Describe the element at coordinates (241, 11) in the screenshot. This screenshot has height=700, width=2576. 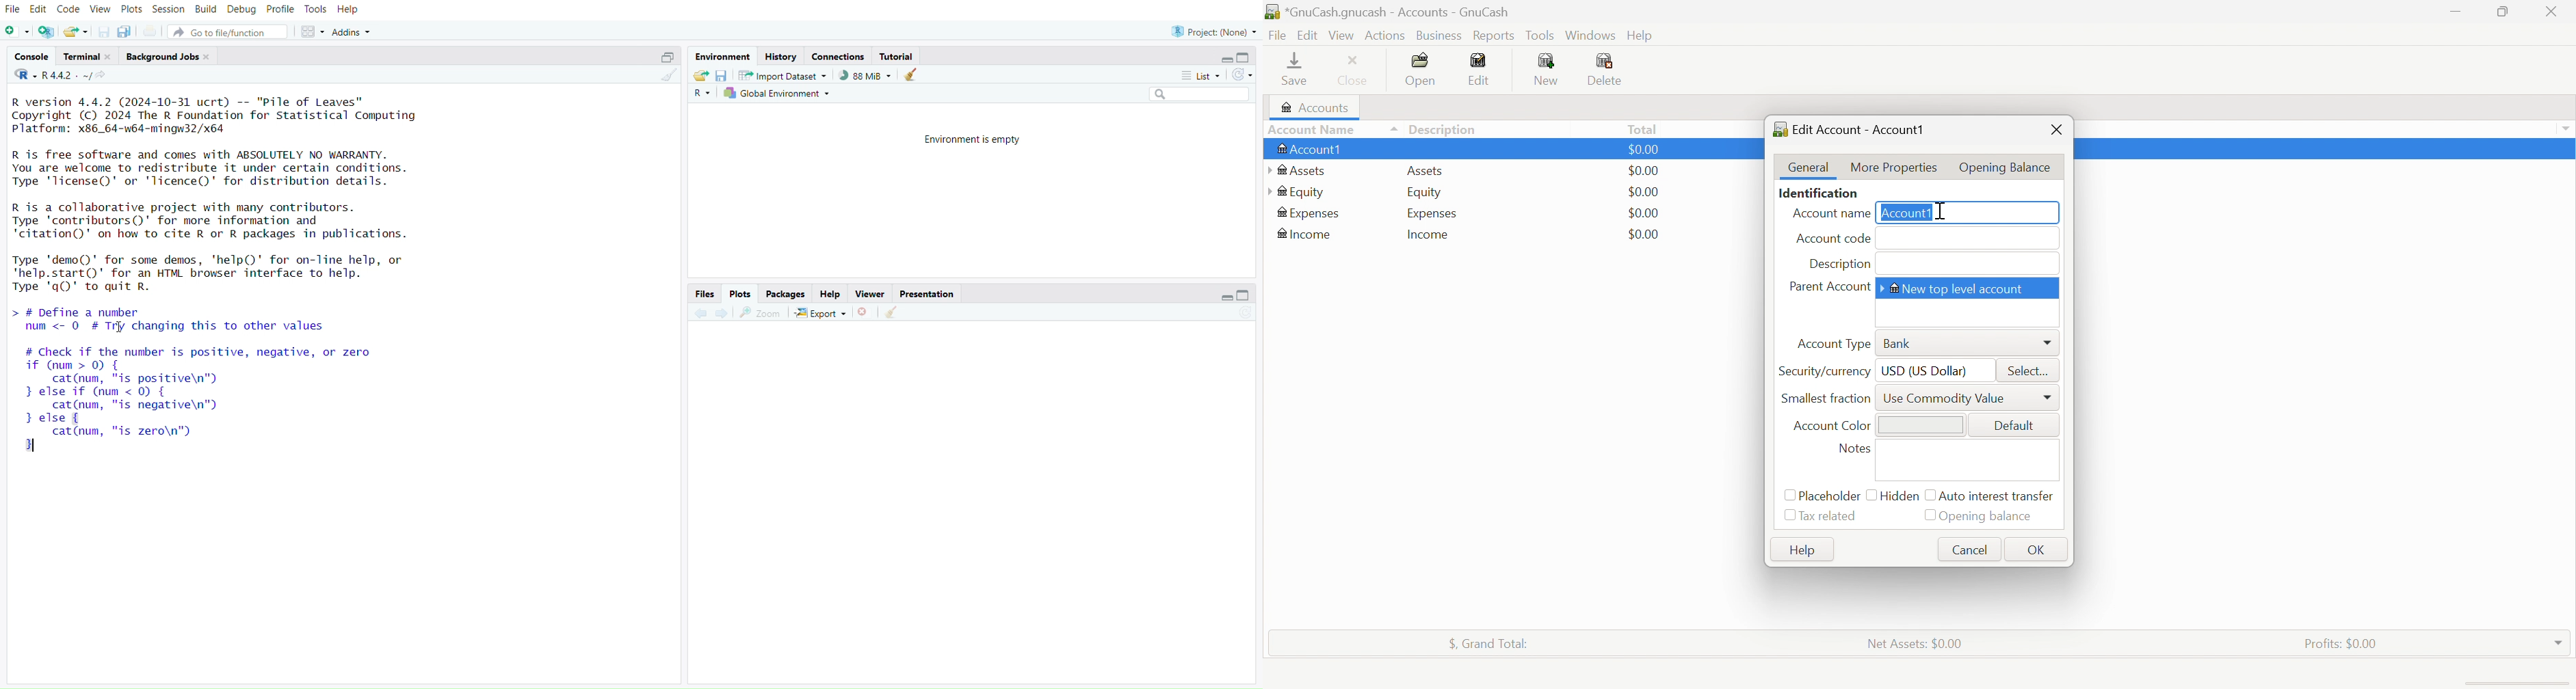
I see `debug` at that location.